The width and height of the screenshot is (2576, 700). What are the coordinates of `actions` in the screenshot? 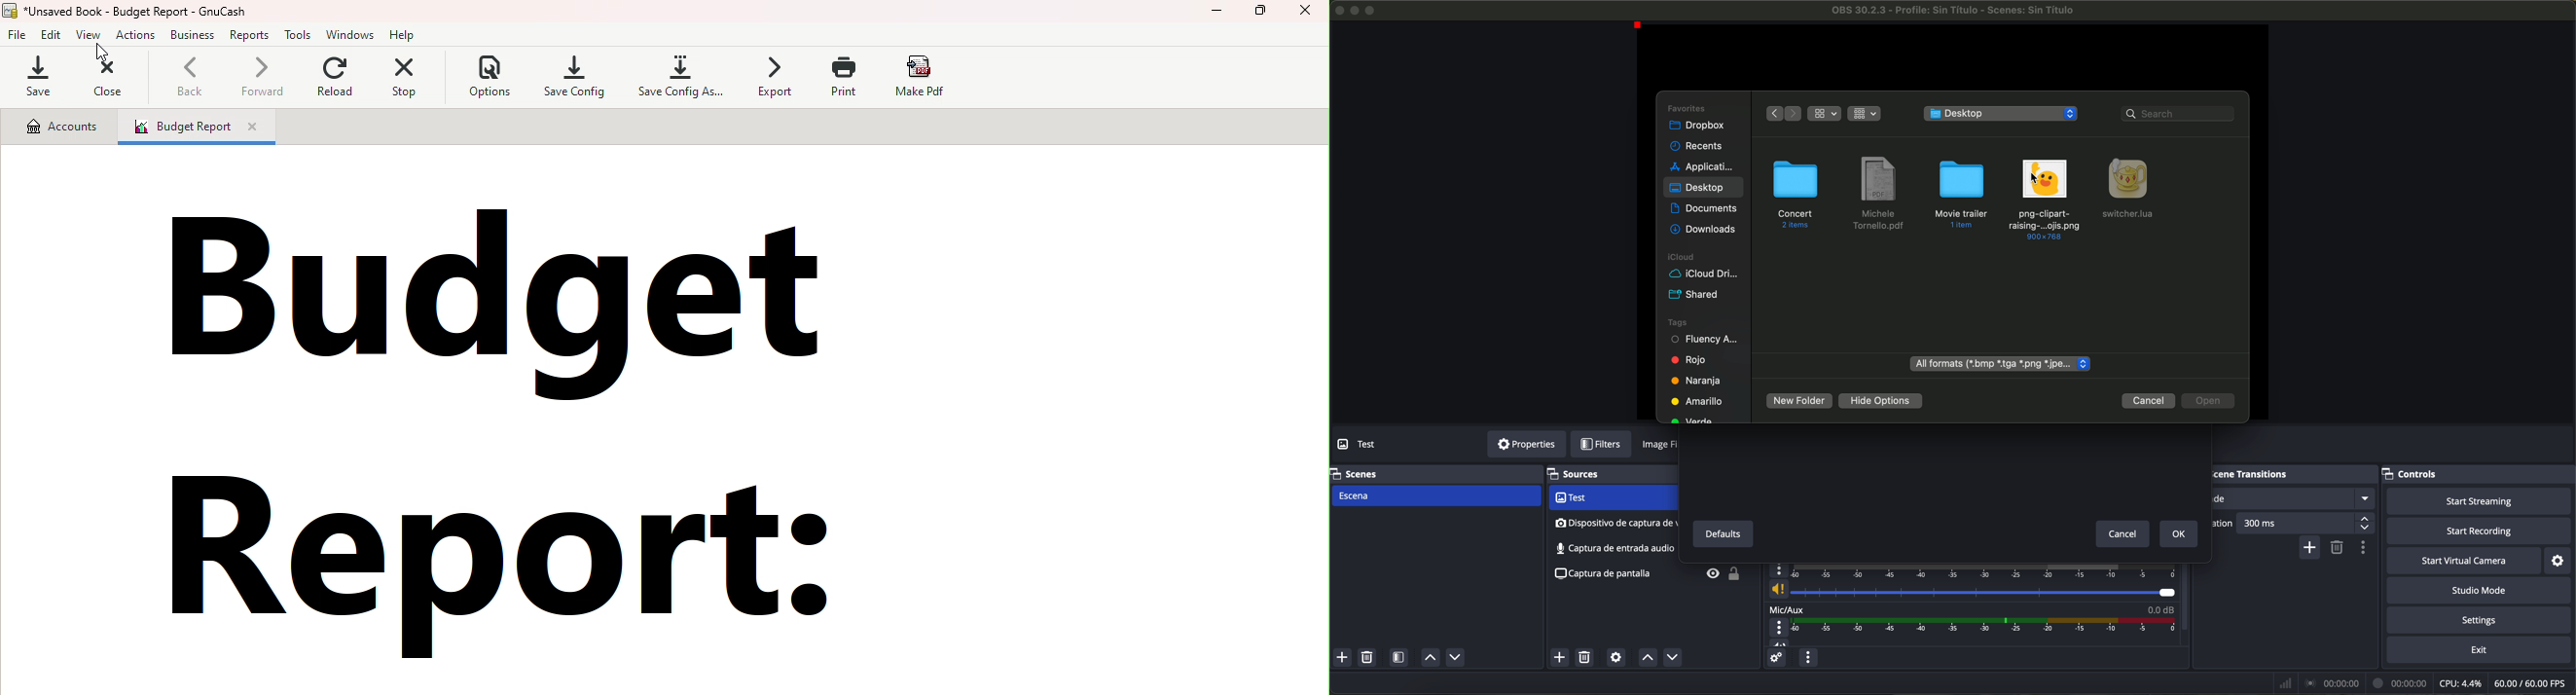 It's located at (137, 36).